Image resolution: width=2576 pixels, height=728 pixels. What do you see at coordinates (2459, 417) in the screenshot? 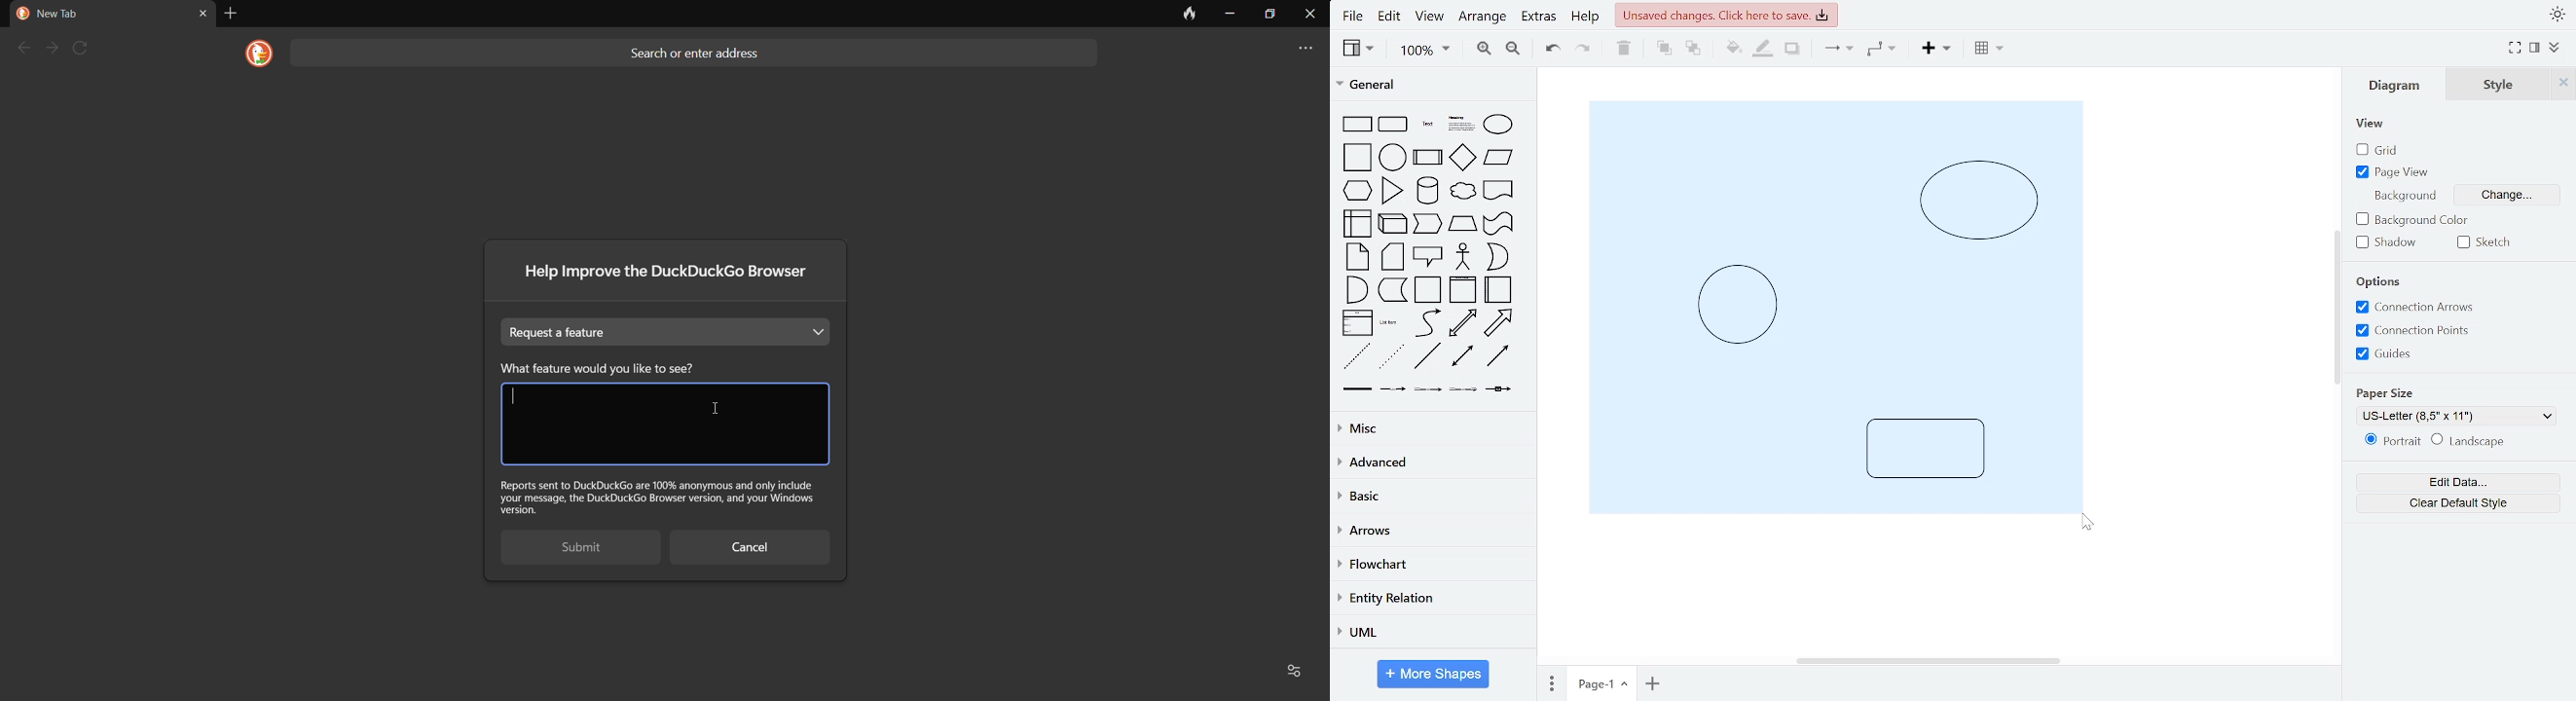
I see `US-Letter (8,5" x 11")` at bounding box center [2459, 417].